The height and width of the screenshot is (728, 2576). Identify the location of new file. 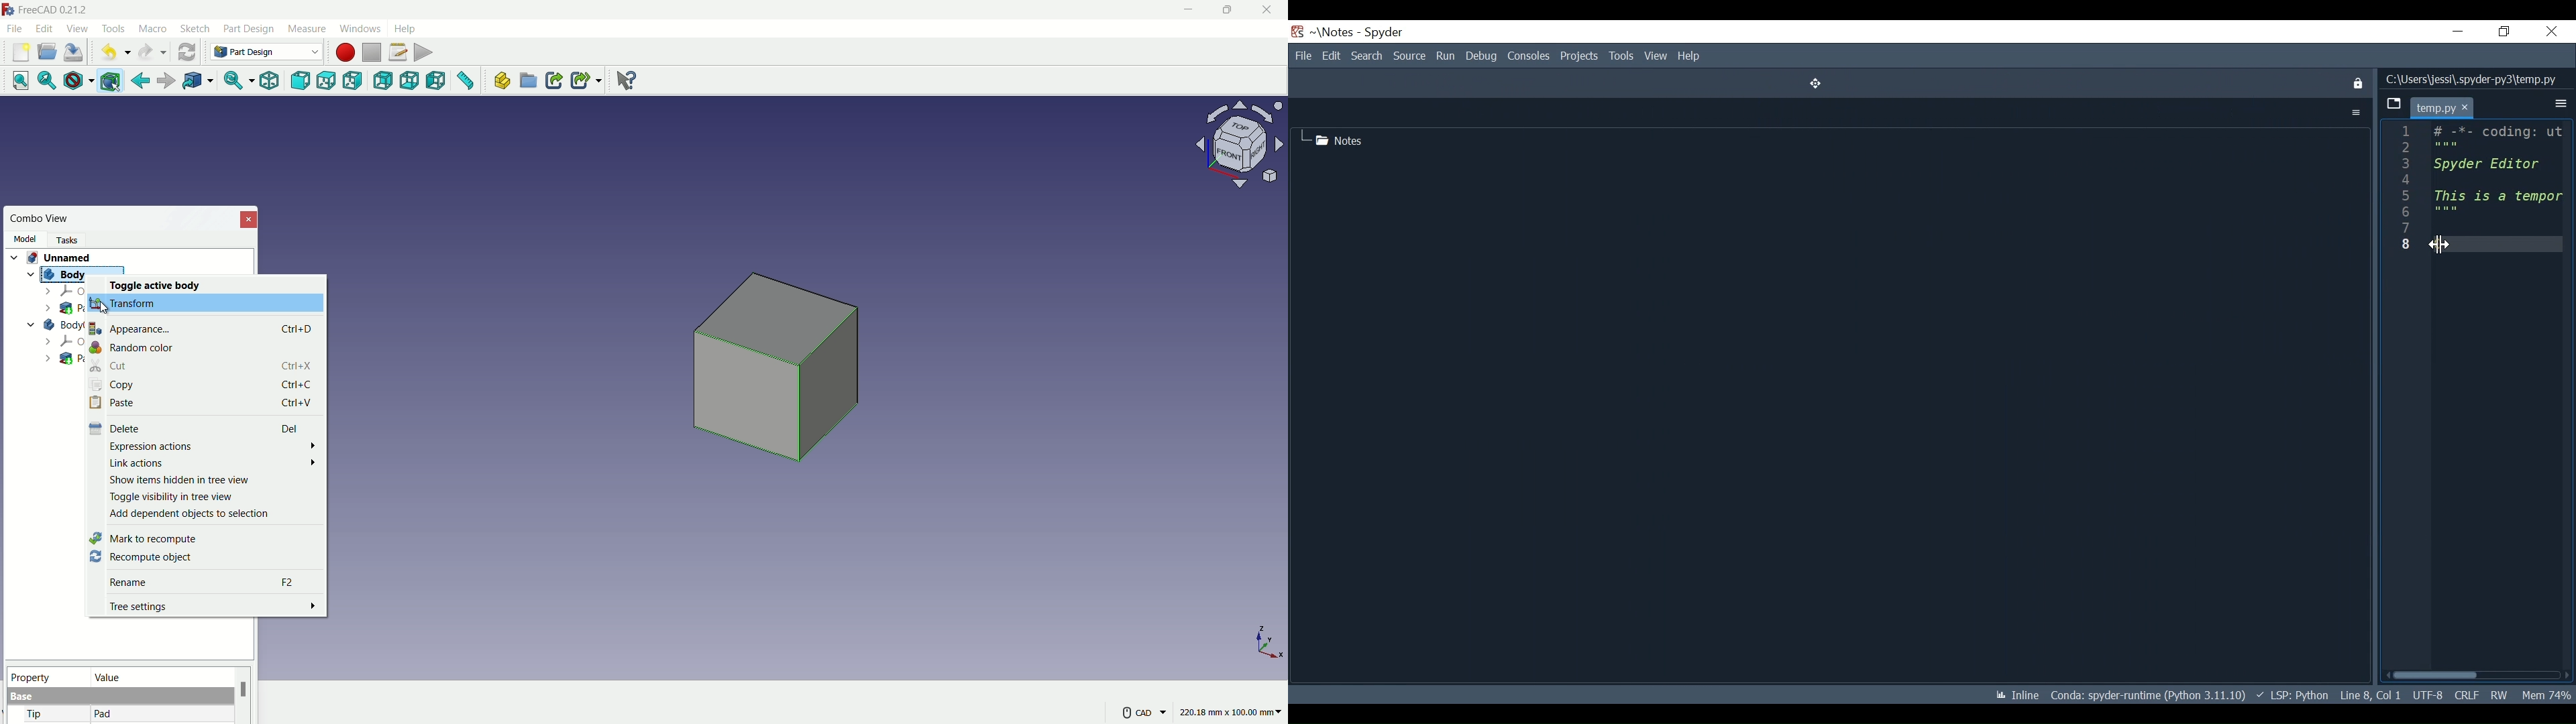
(21, 52).